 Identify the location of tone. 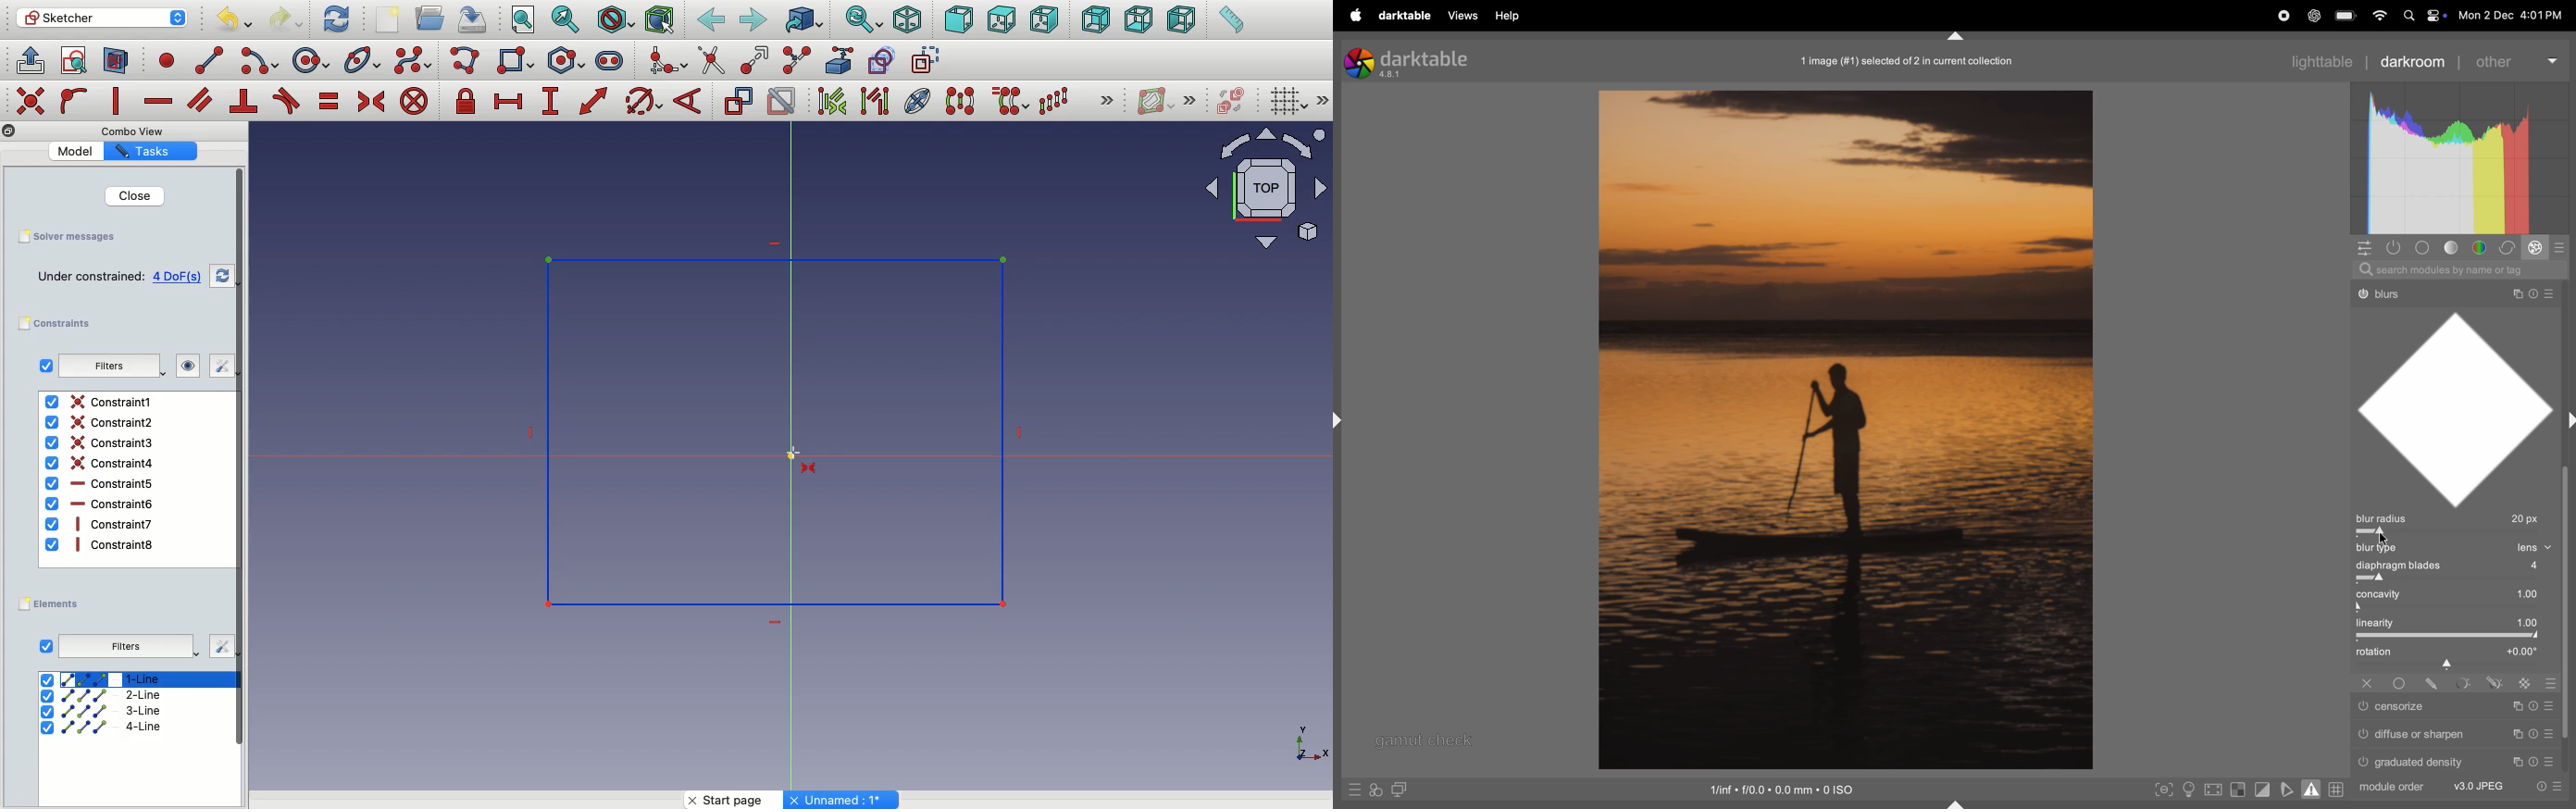
(2457, 248).